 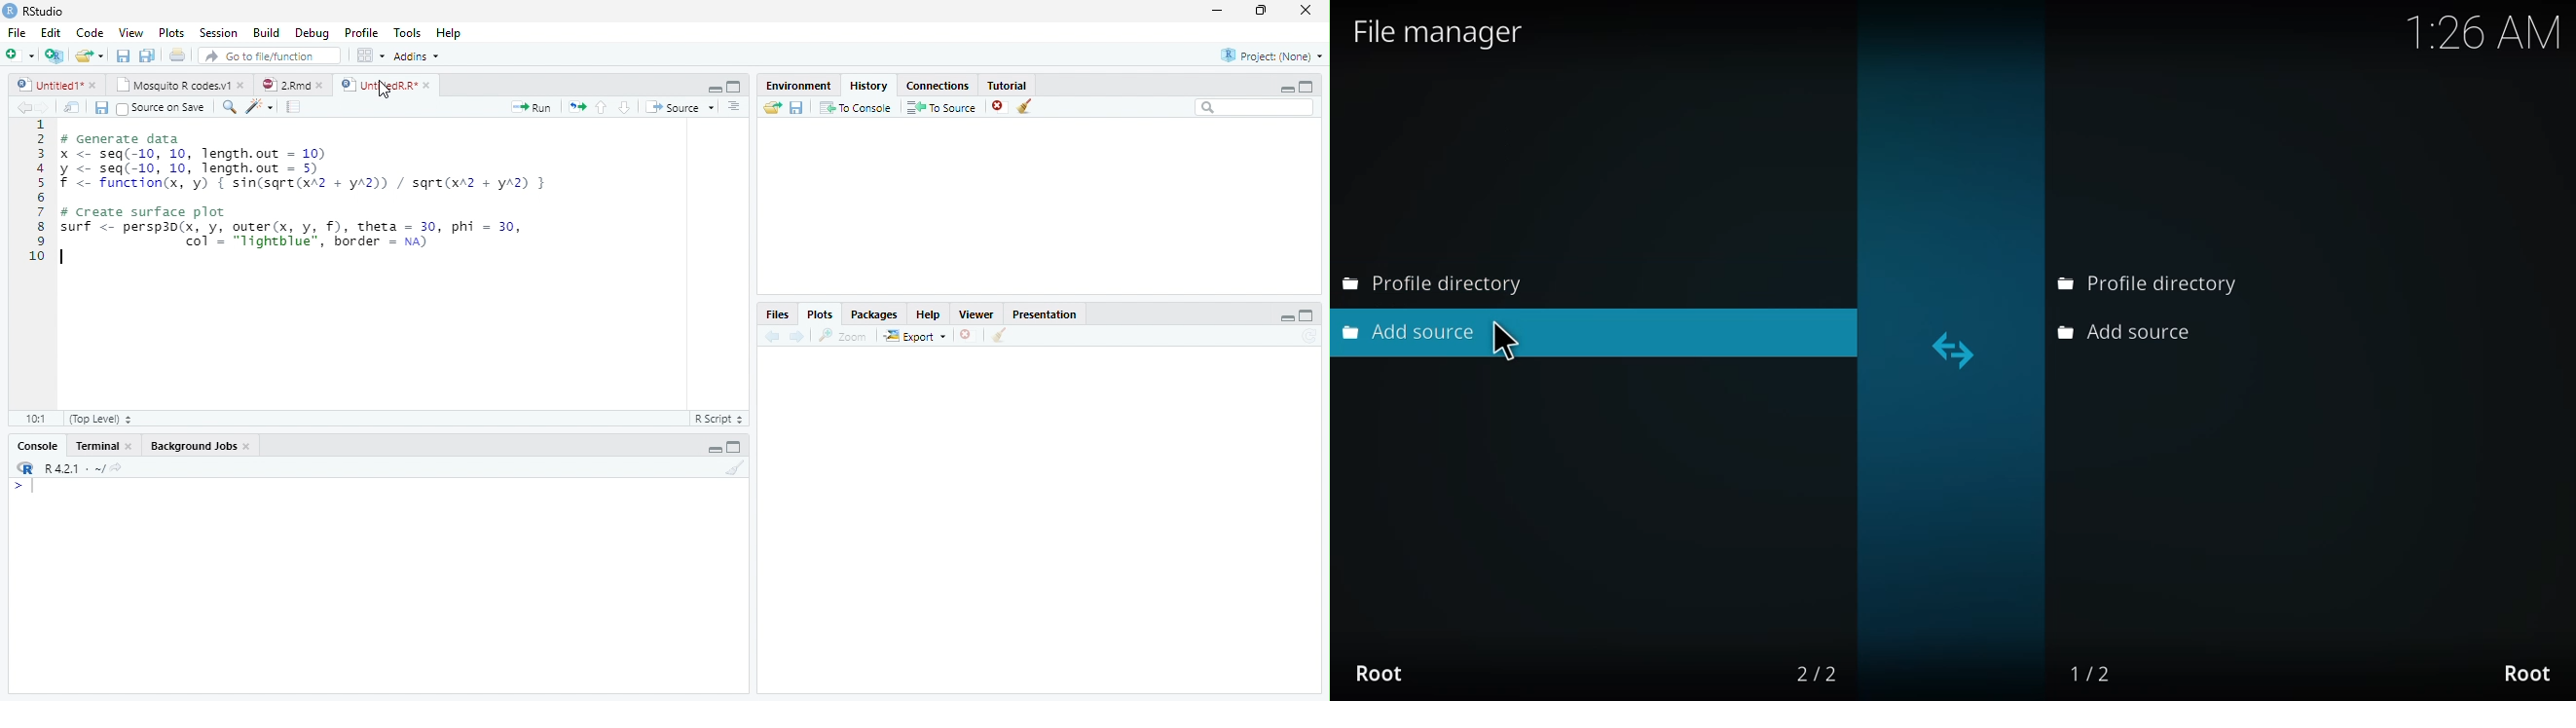 What do you see at coordinates (938, 85) in the screenshot?
I see `Connections` at bounding box center [938, 85].